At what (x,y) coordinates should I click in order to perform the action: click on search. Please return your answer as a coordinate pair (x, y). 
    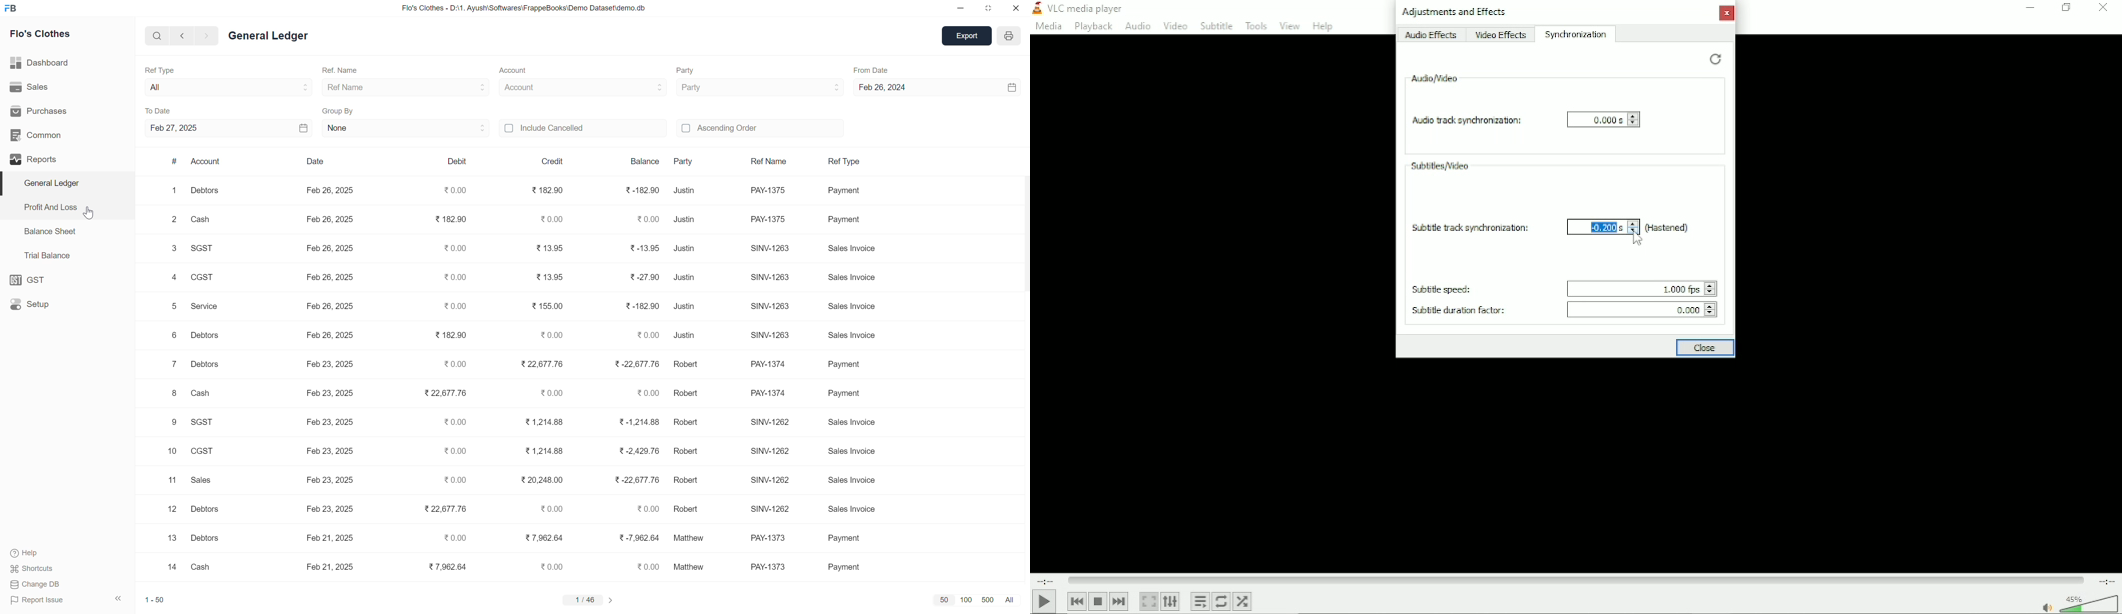
    Looking at the image, I should click on (155, 35).